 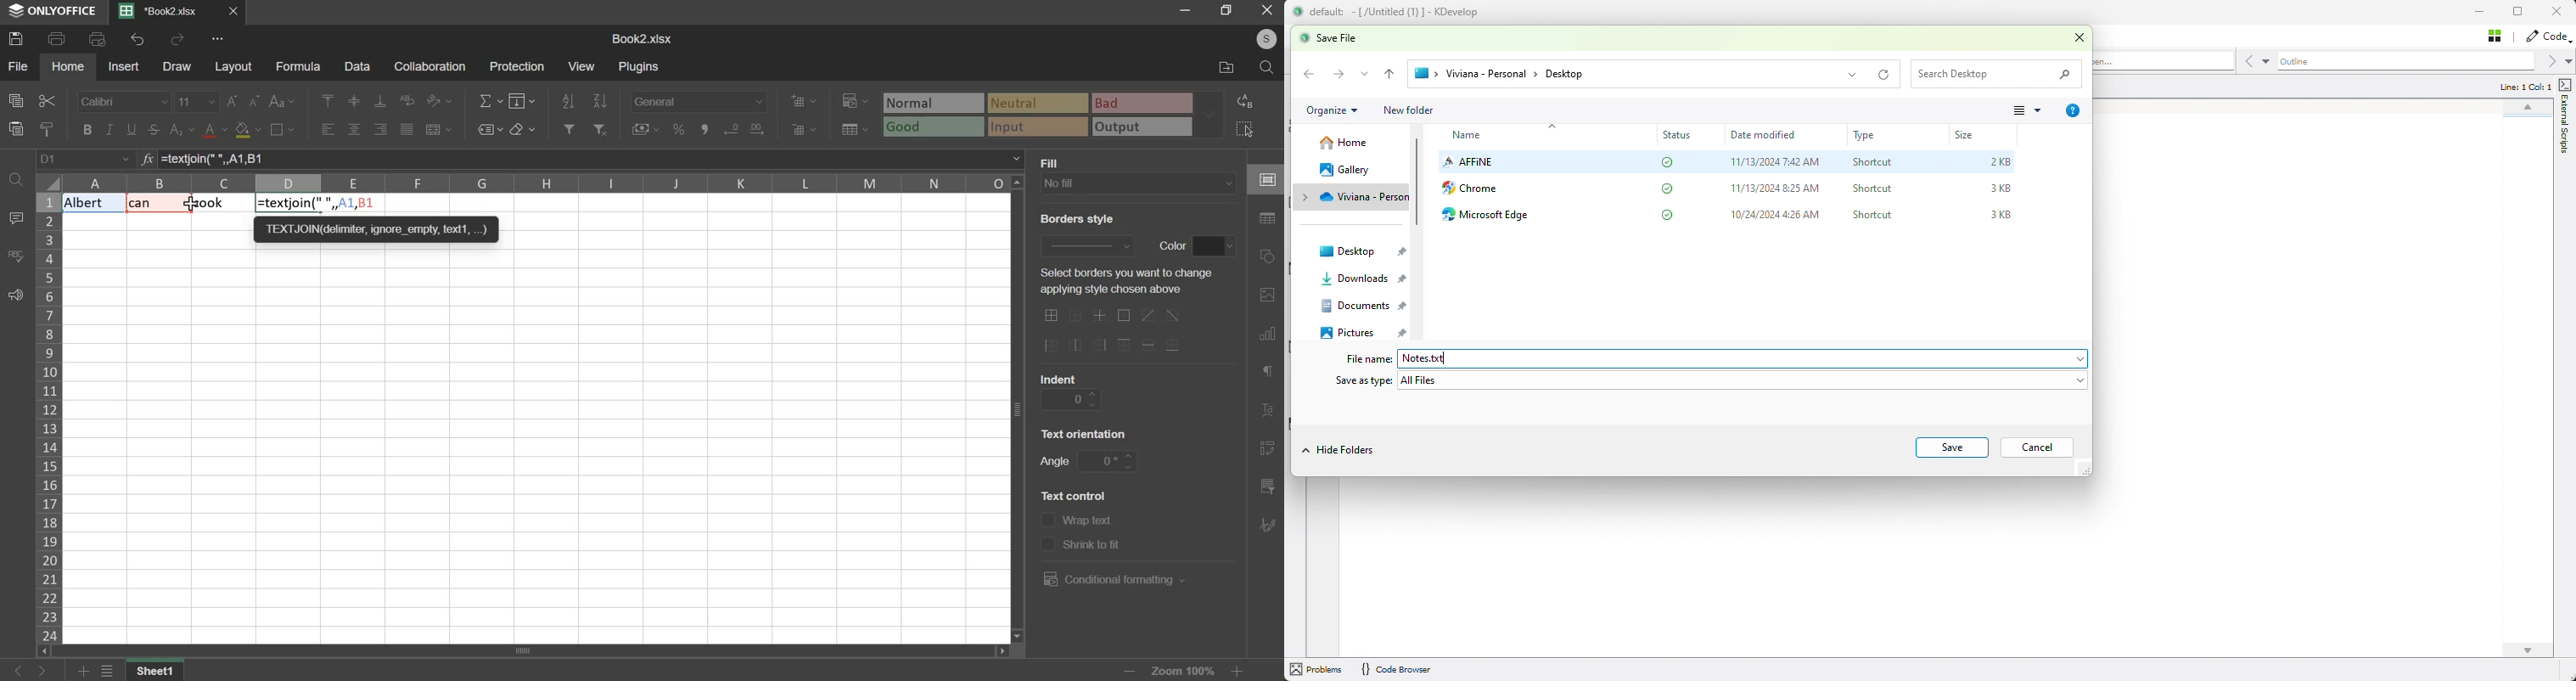 What do you see at coordinates (15, 218) in the screenshot?
I see `comment` at bounding box center [15, 218].